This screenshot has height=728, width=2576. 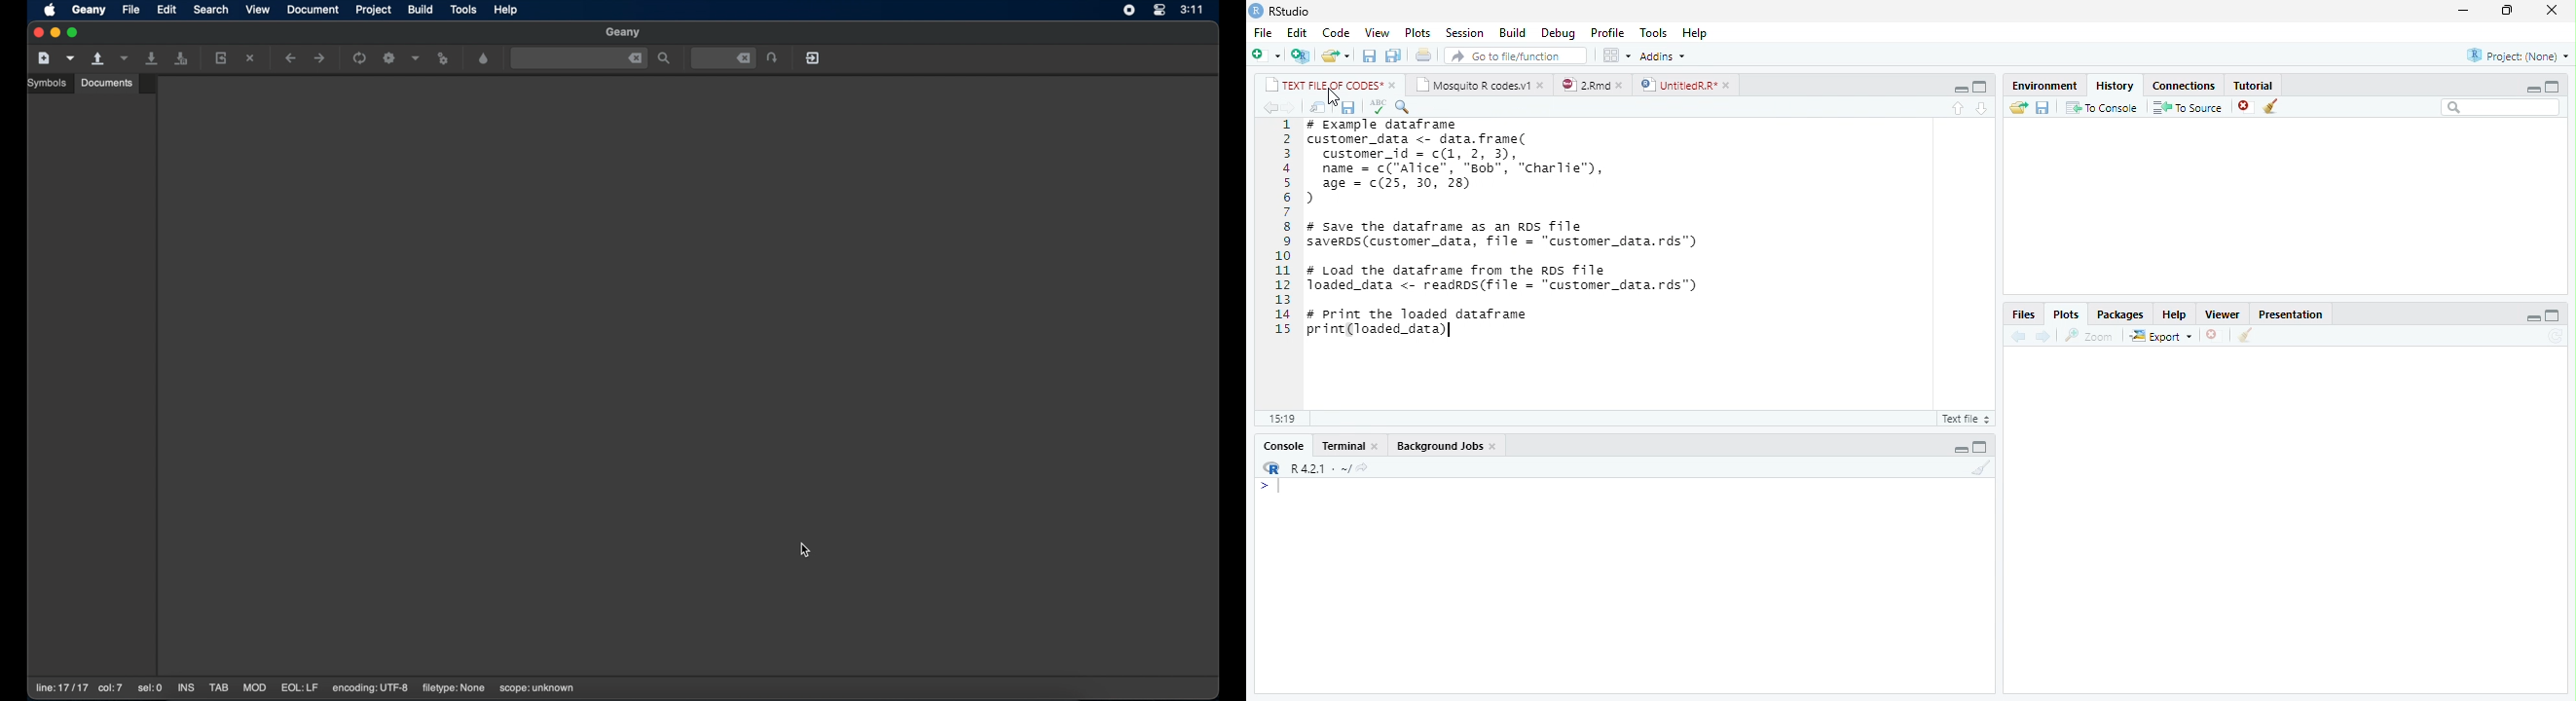 What do you see at coordinates (1291, 108) in the screenshot?
I see `forward` at bounding box center [1291, 108].